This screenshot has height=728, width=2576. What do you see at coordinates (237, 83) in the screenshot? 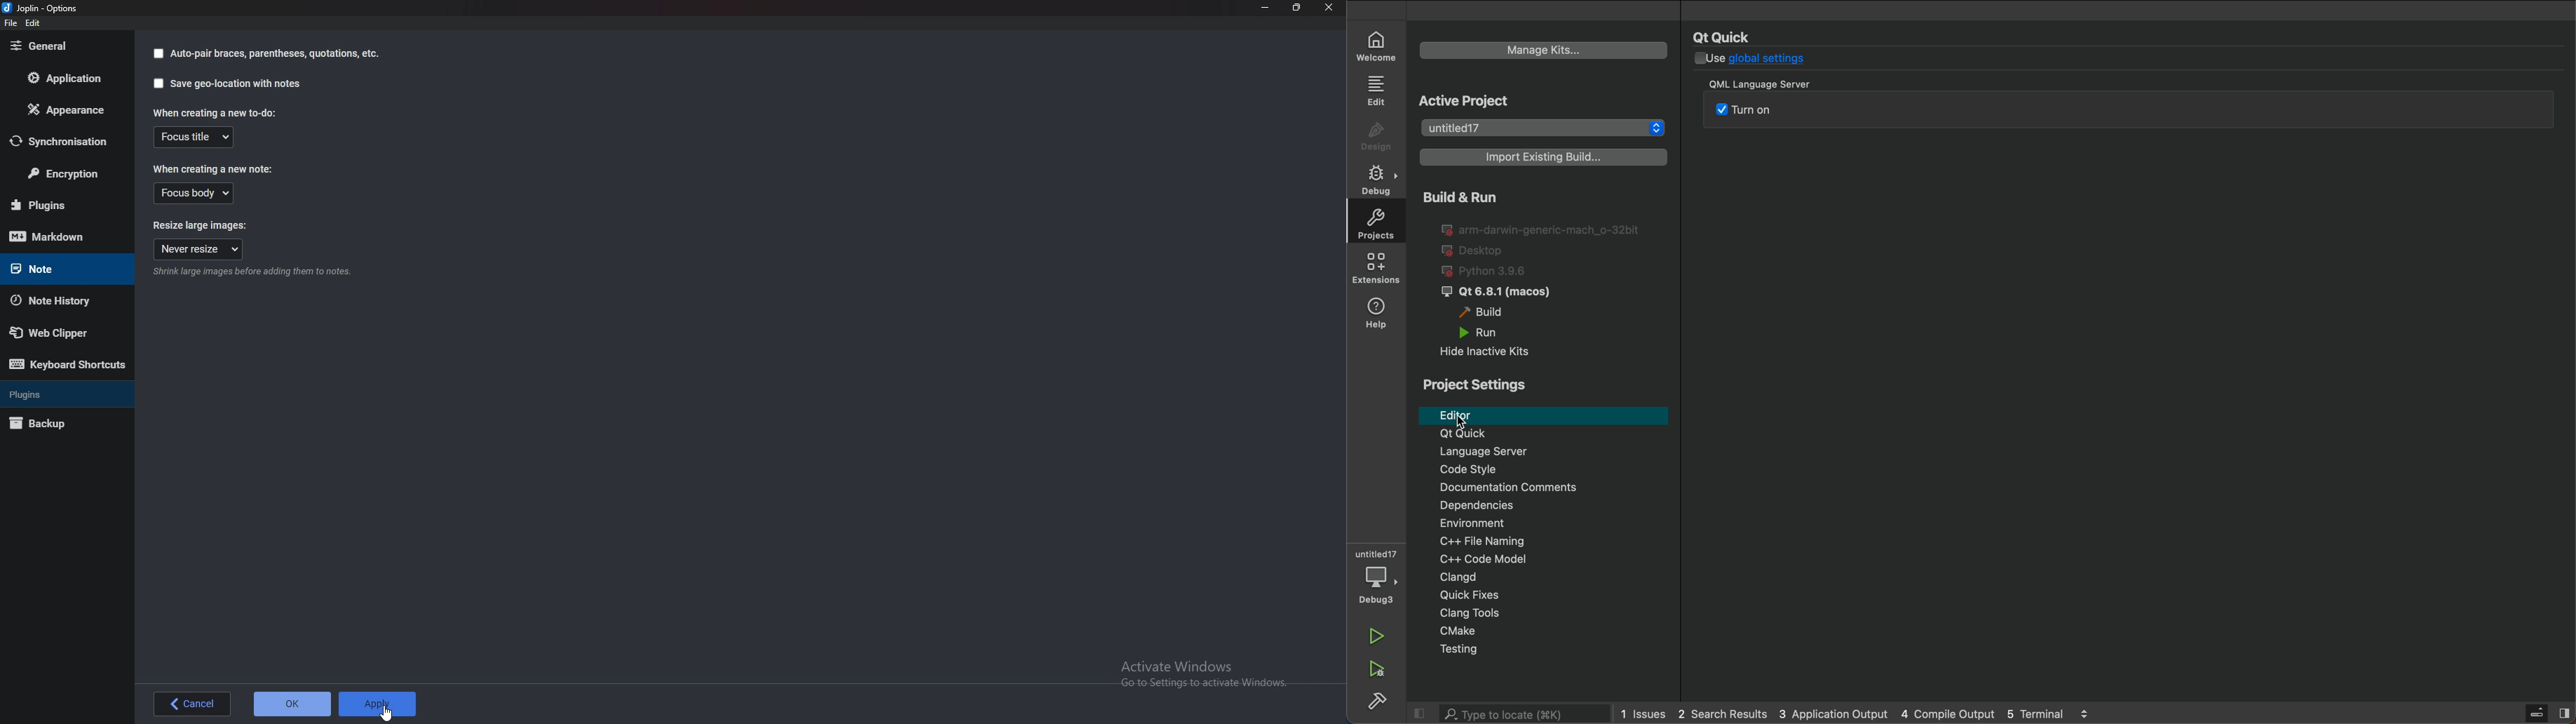
I see `Save geolocation with notes` at bounding box center [237, 83].